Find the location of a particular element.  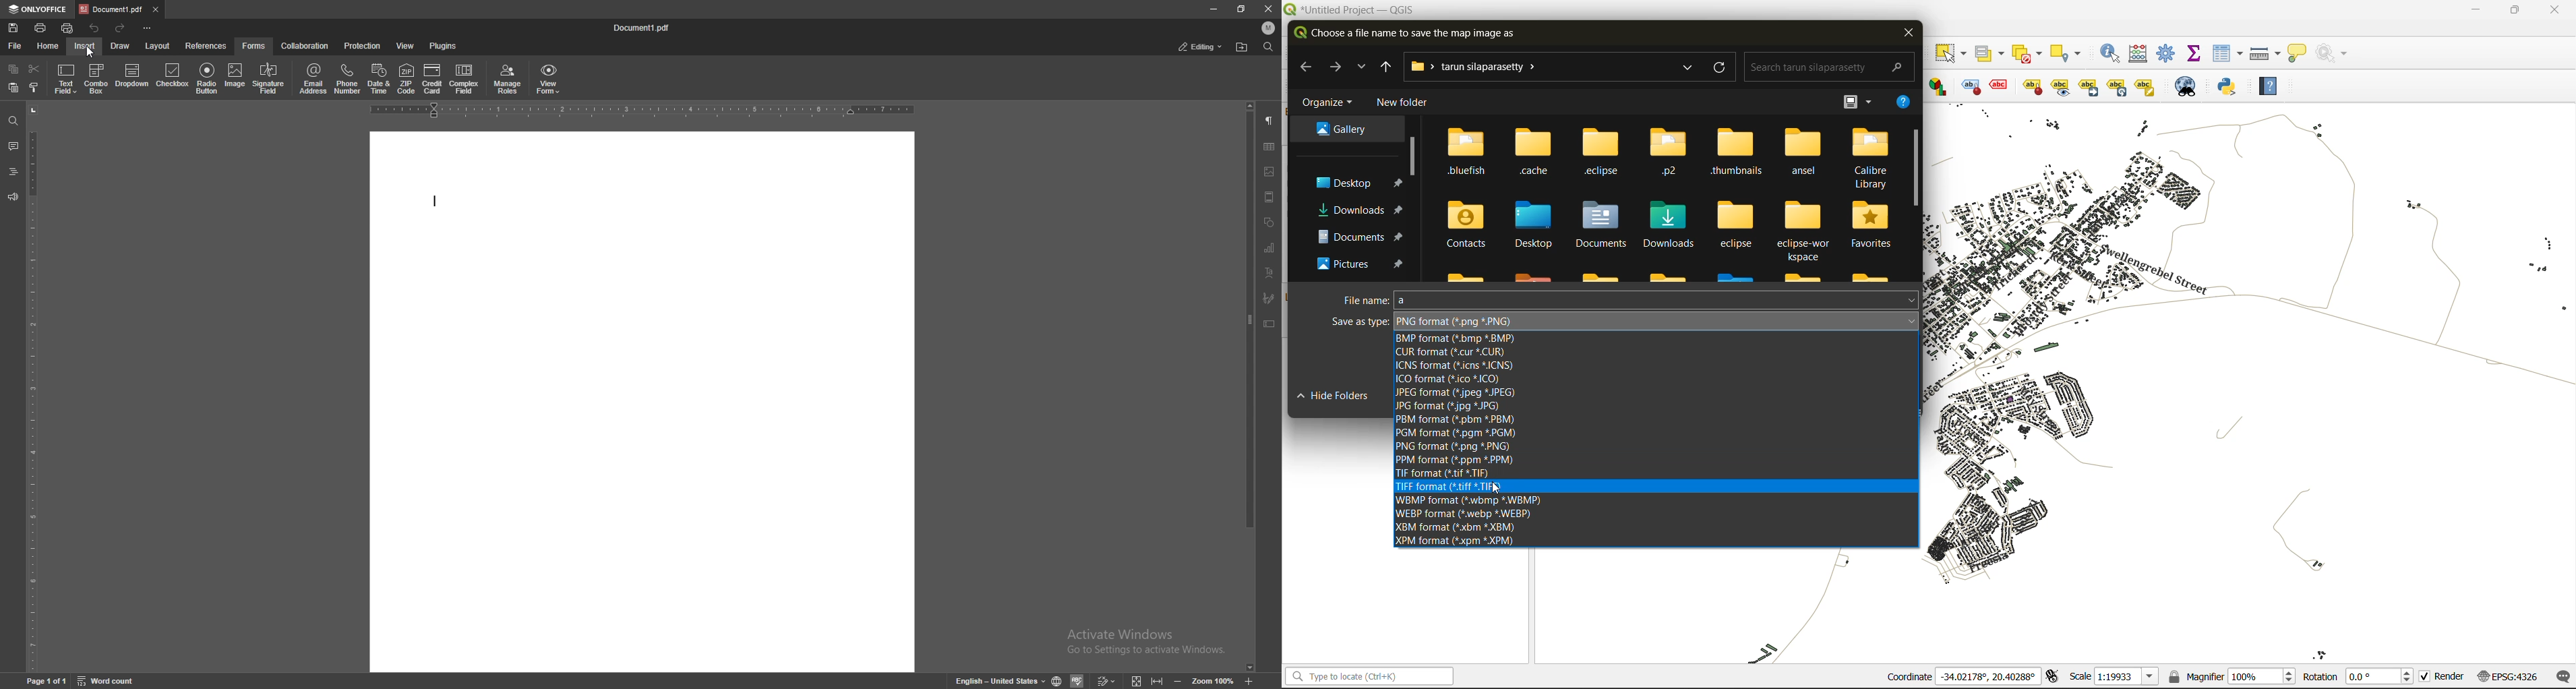

track changes is located at coordinates (1108, 680).